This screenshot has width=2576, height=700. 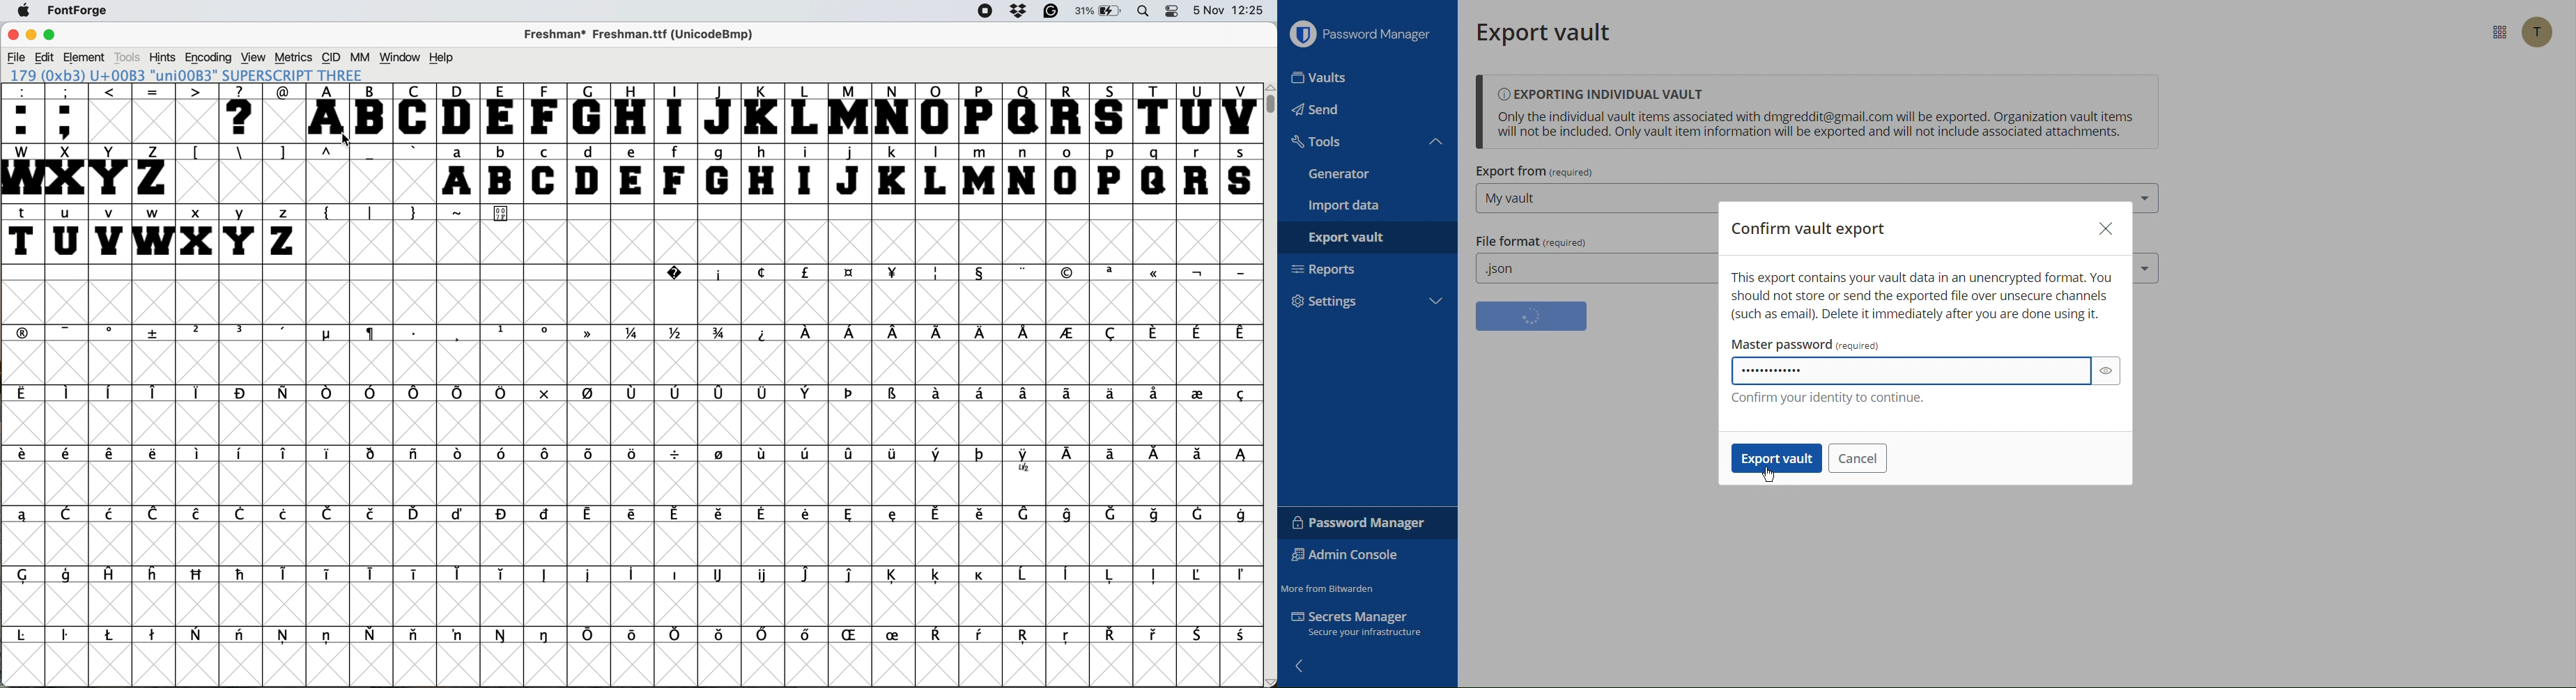 What do you see at coordinates (110, 233) in the screenshot?
I see `v` at bounding box center [110, 233].